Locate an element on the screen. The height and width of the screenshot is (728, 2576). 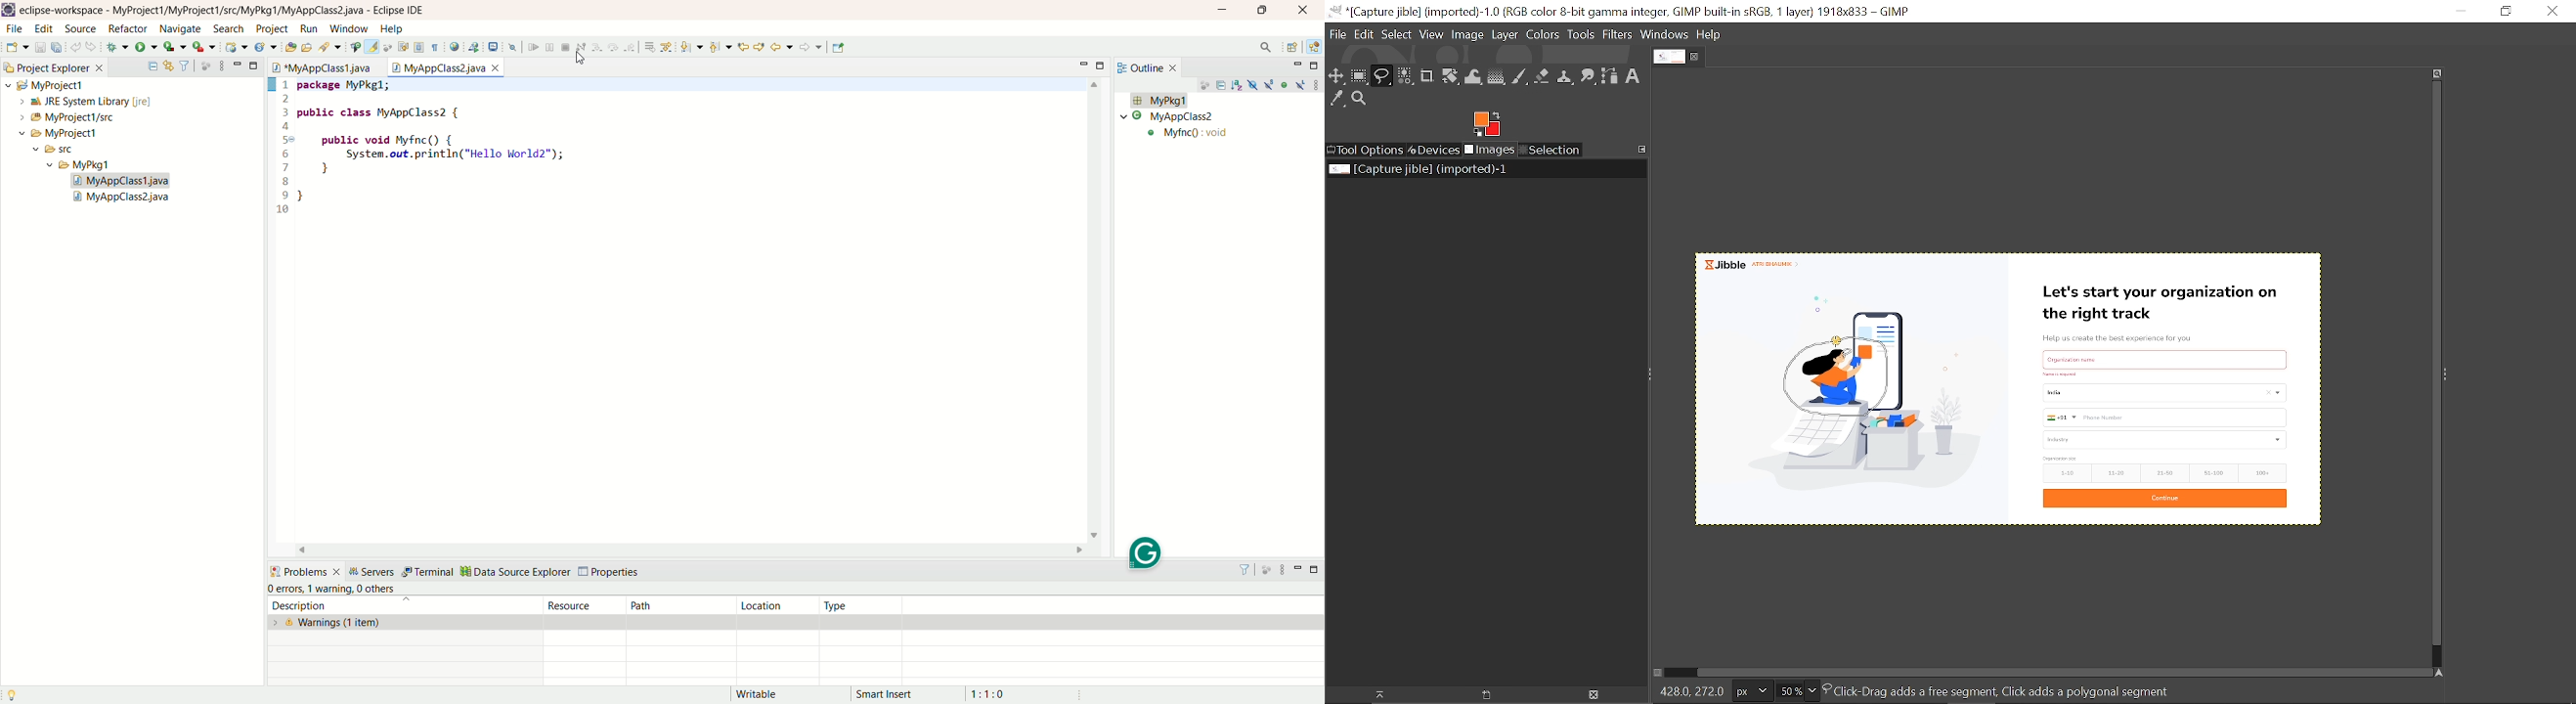
next annotation is located at coordinates (692, 48).